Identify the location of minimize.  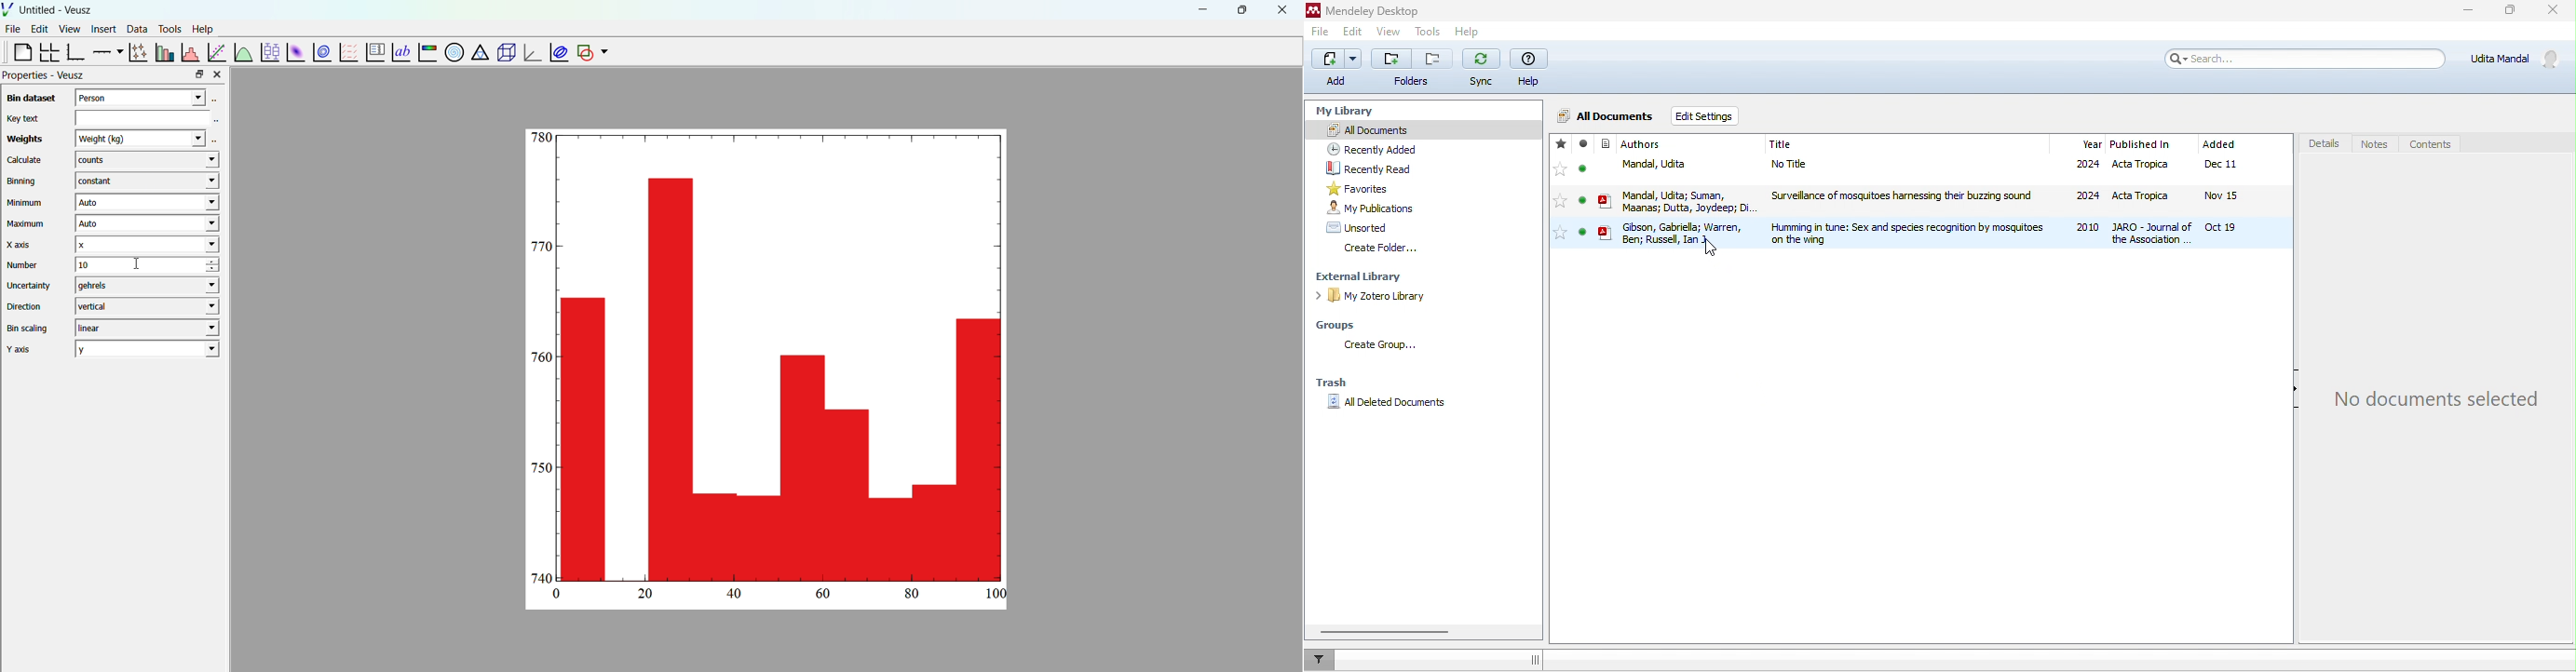
(2461, 12).